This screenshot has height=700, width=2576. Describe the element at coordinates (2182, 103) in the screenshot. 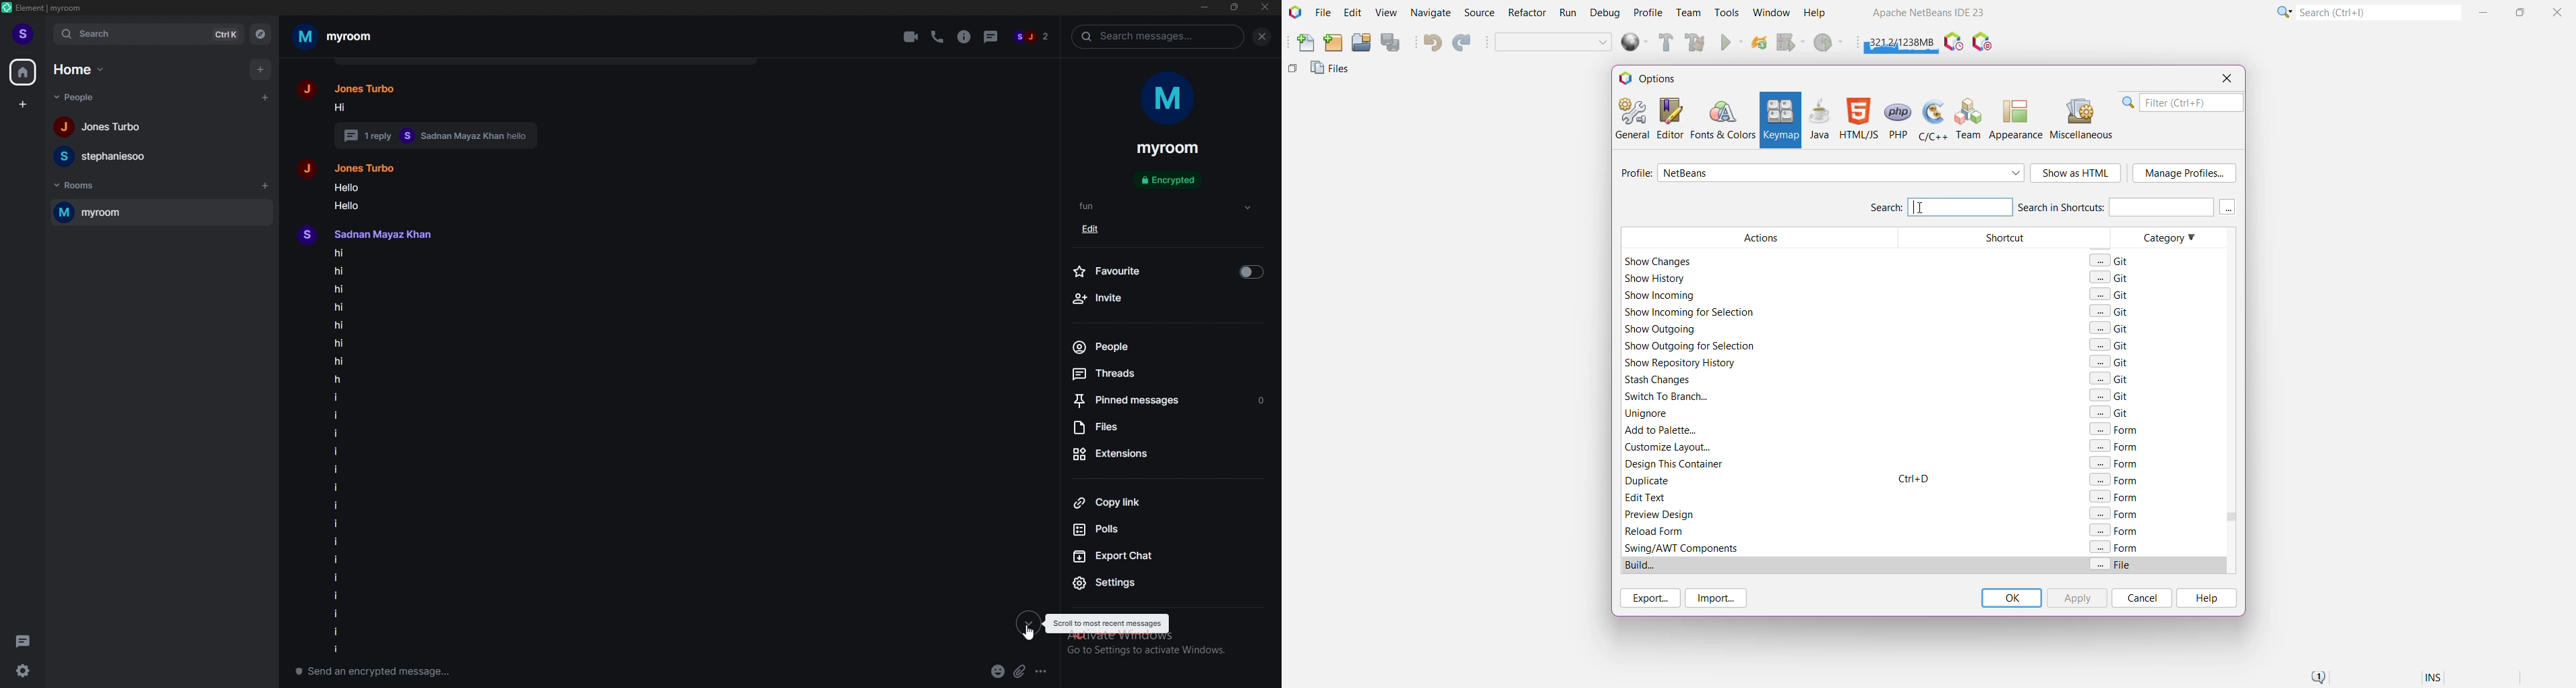

I see `Filter` at that location.